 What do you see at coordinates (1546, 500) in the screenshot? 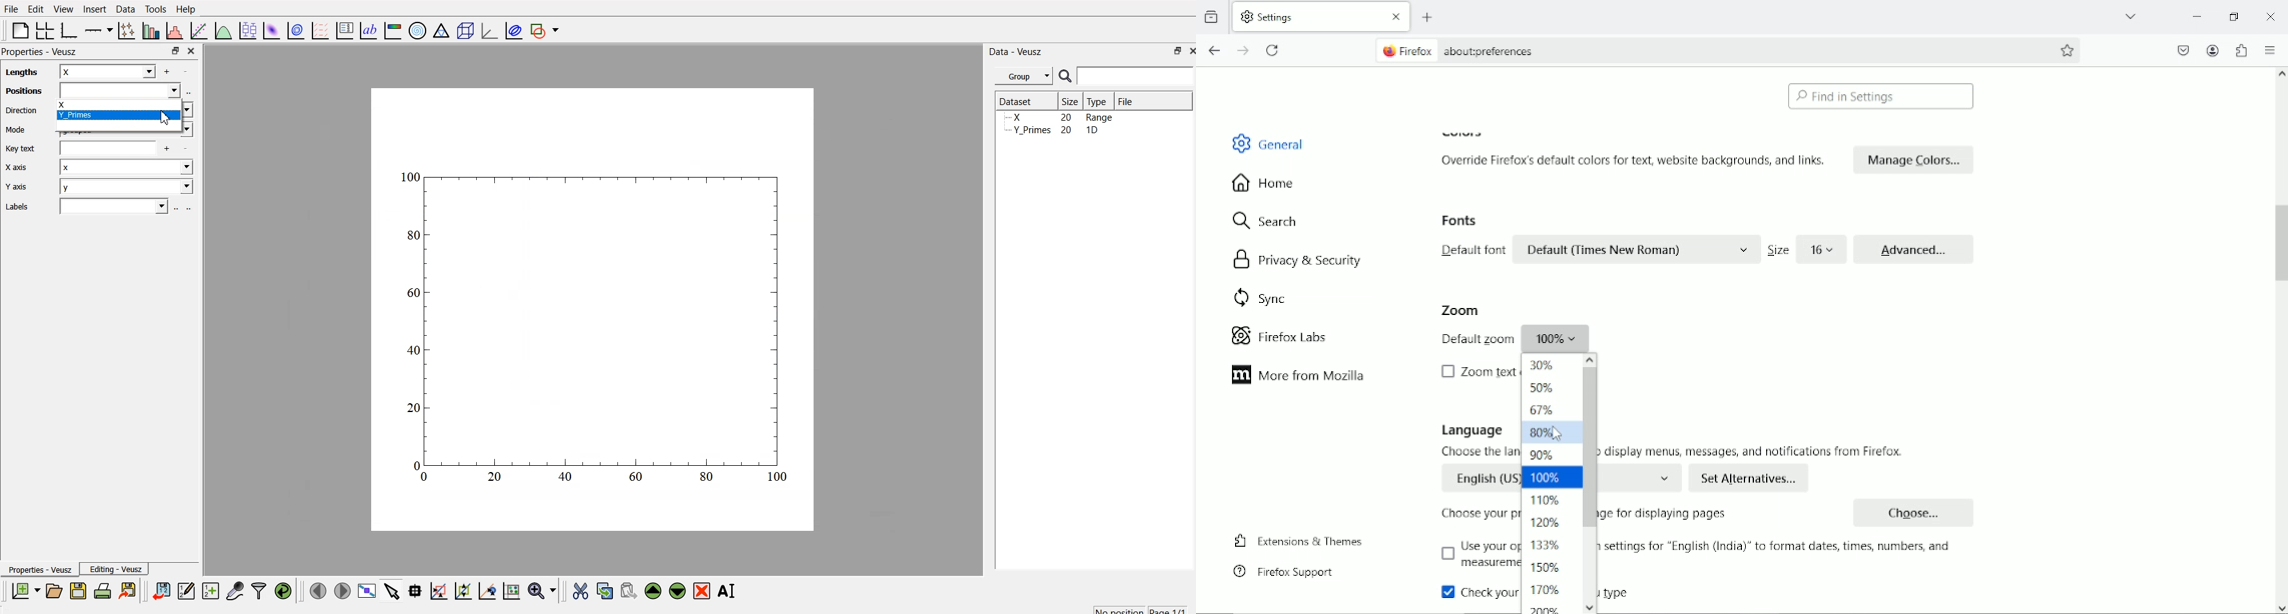
I see `110%` at bounding box center [1546, 500].